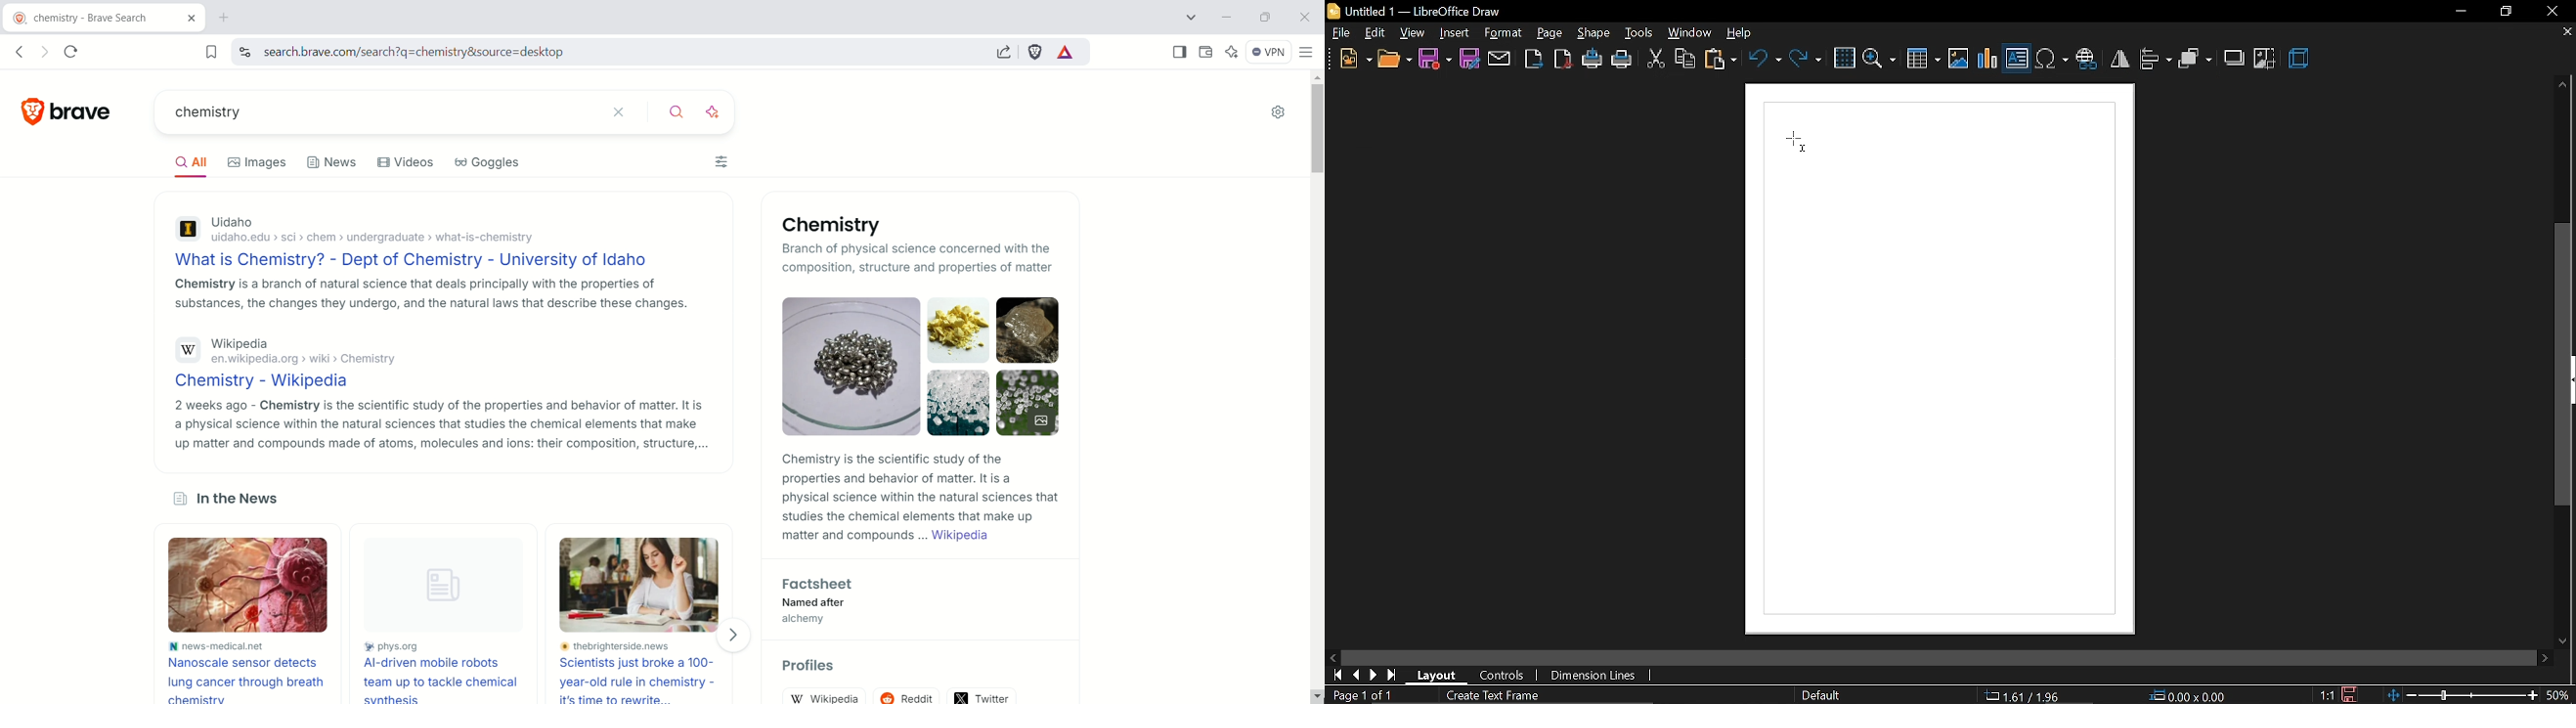  I want to click on current zoom, so click(2562, 695).